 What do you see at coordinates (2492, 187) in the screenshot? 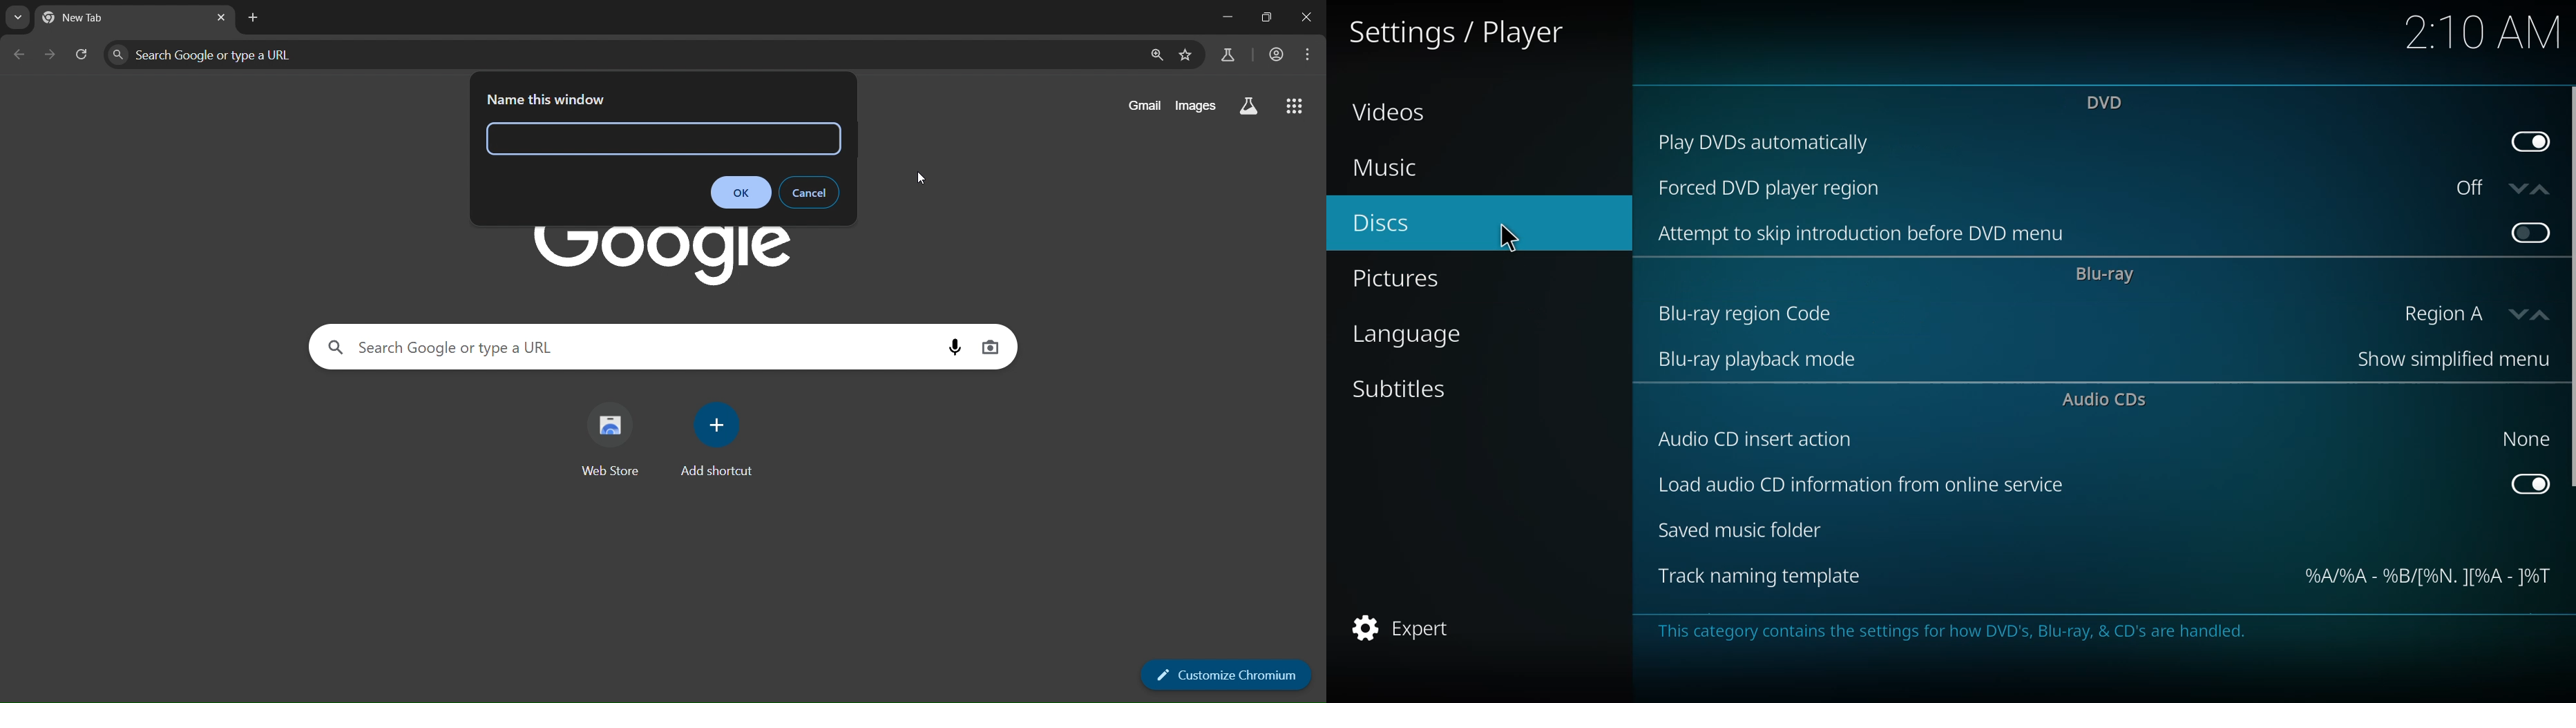
I see `off` at bounding box center [2492, 187].